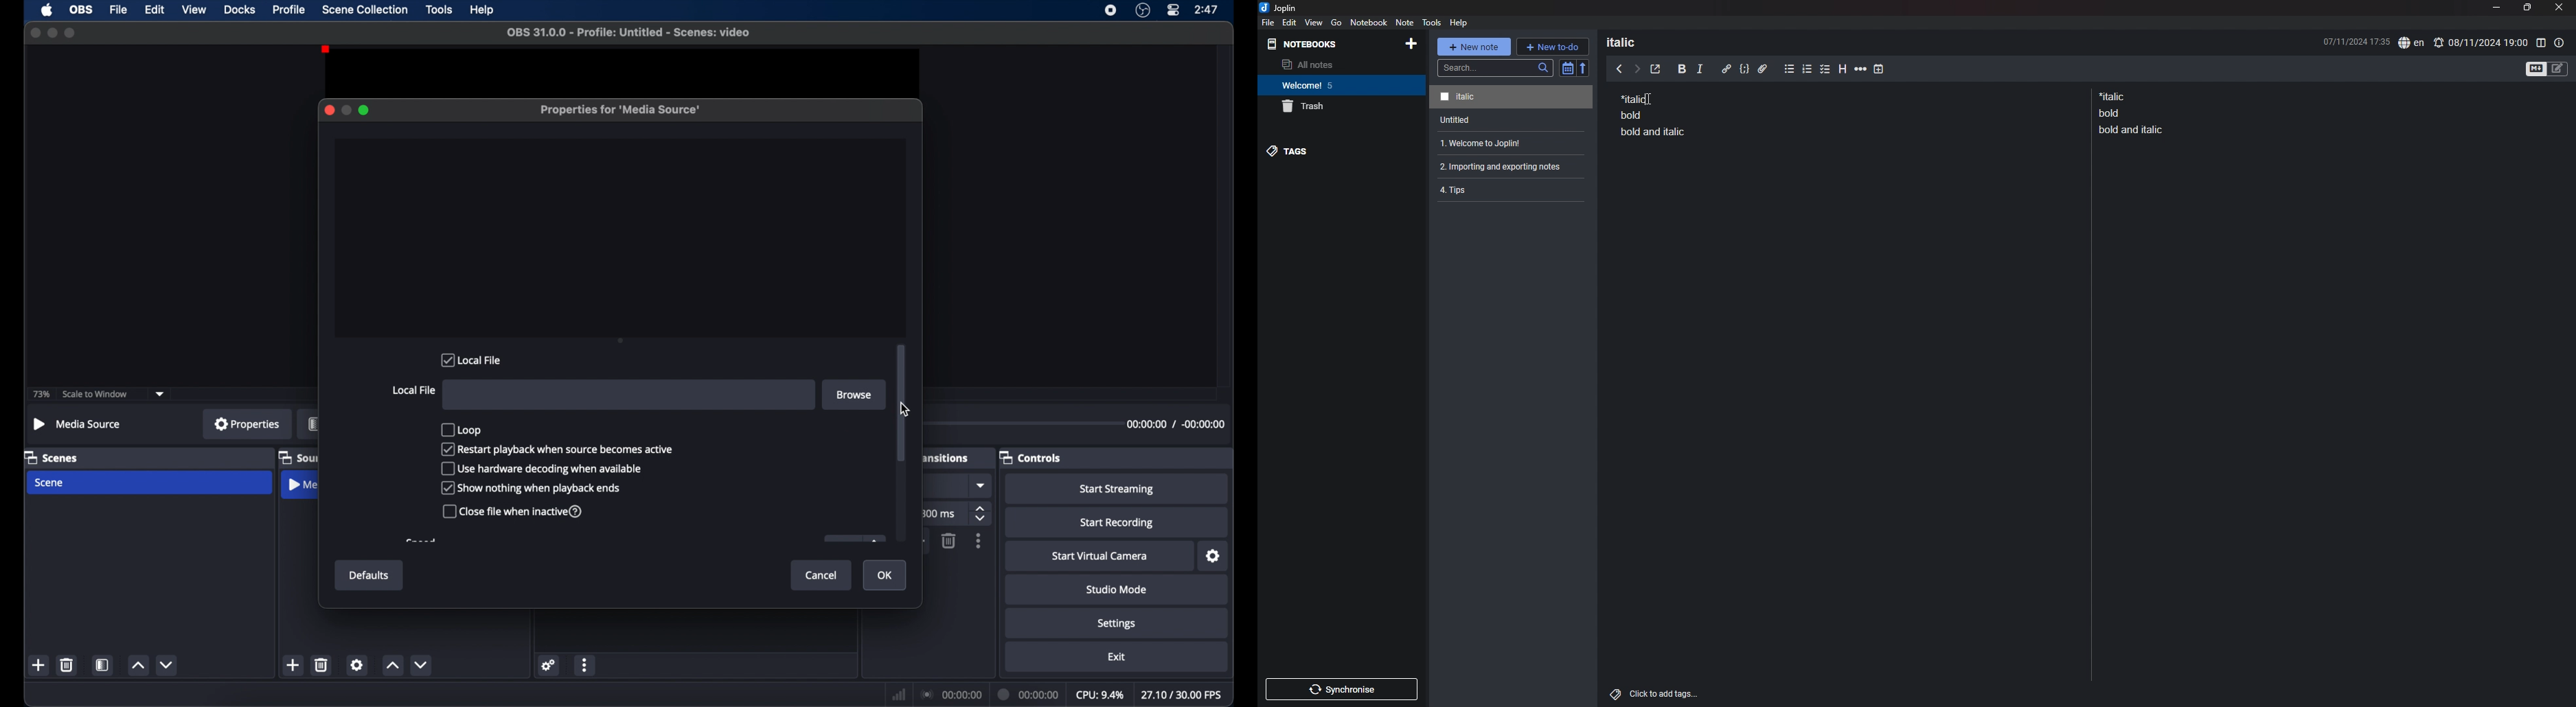  Describe the element at coordinates (2411, 43) in the screenshot. I see `spell check` at that location.